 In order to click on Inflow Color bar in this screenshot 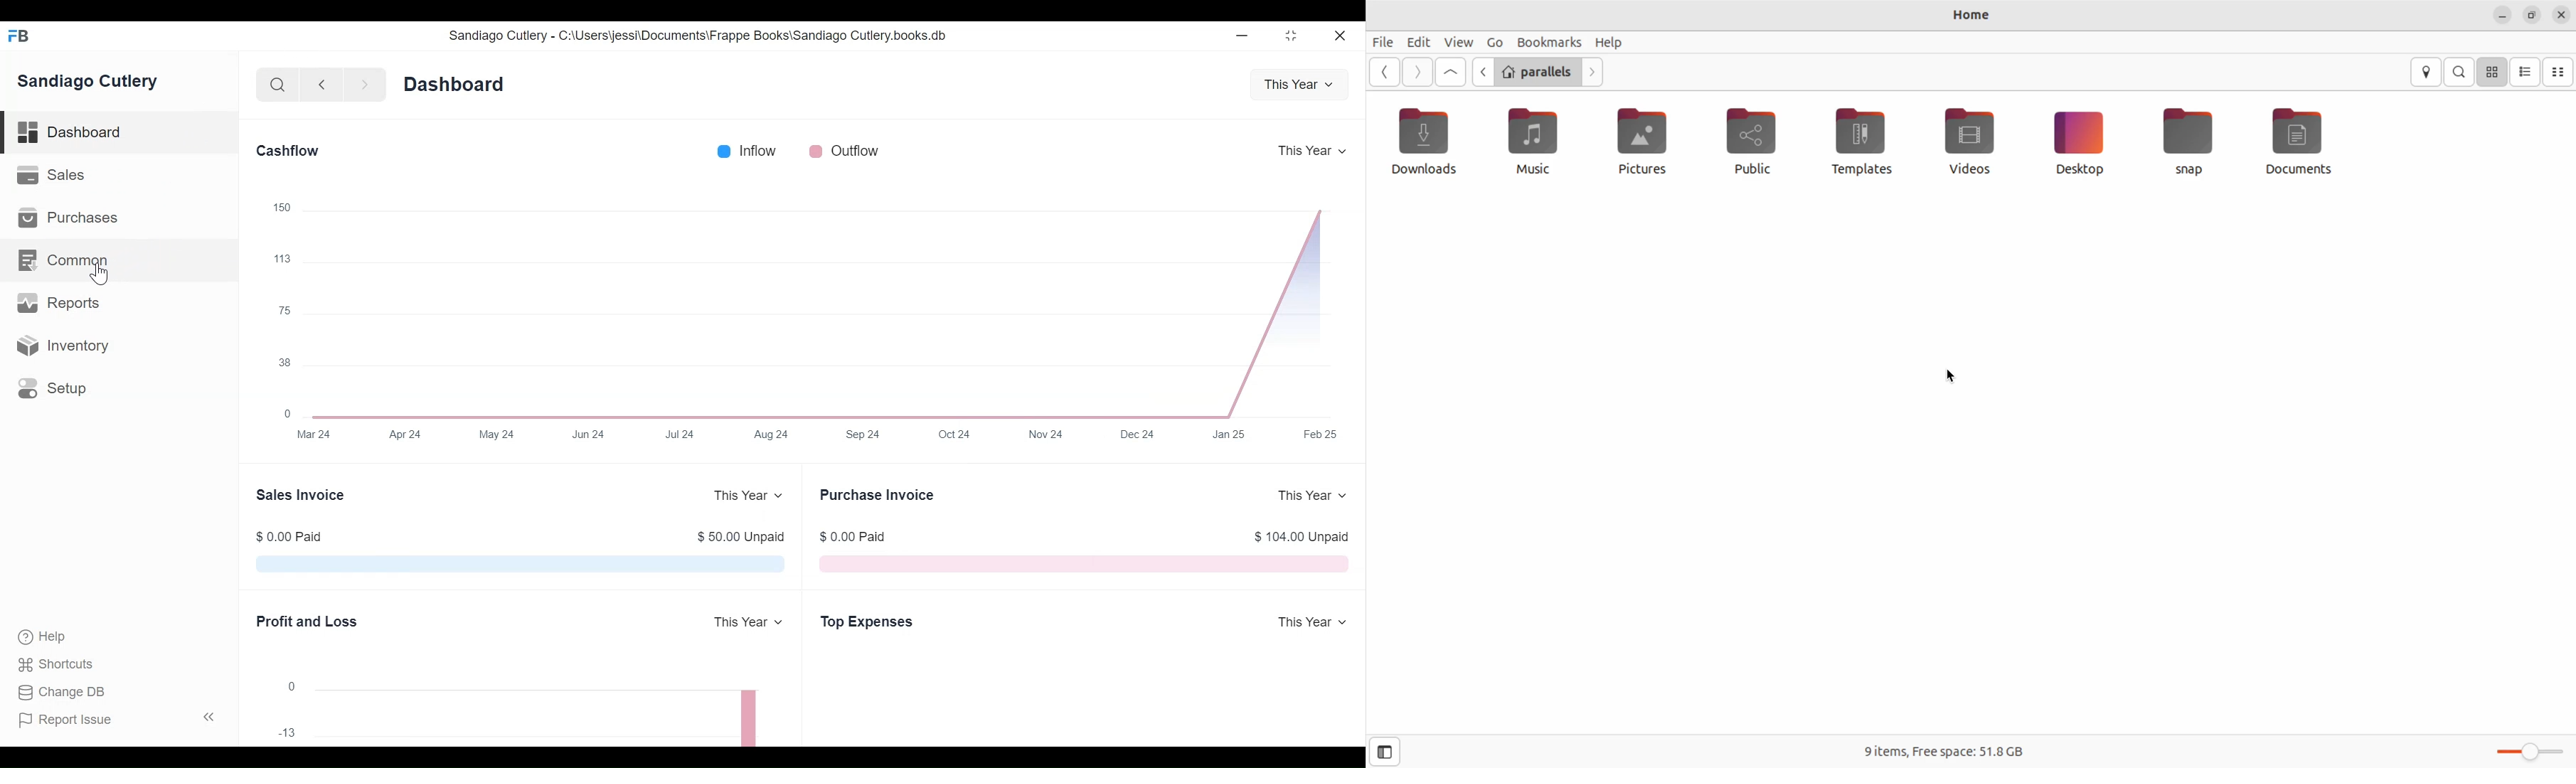, I will do `click(723, 150)`.